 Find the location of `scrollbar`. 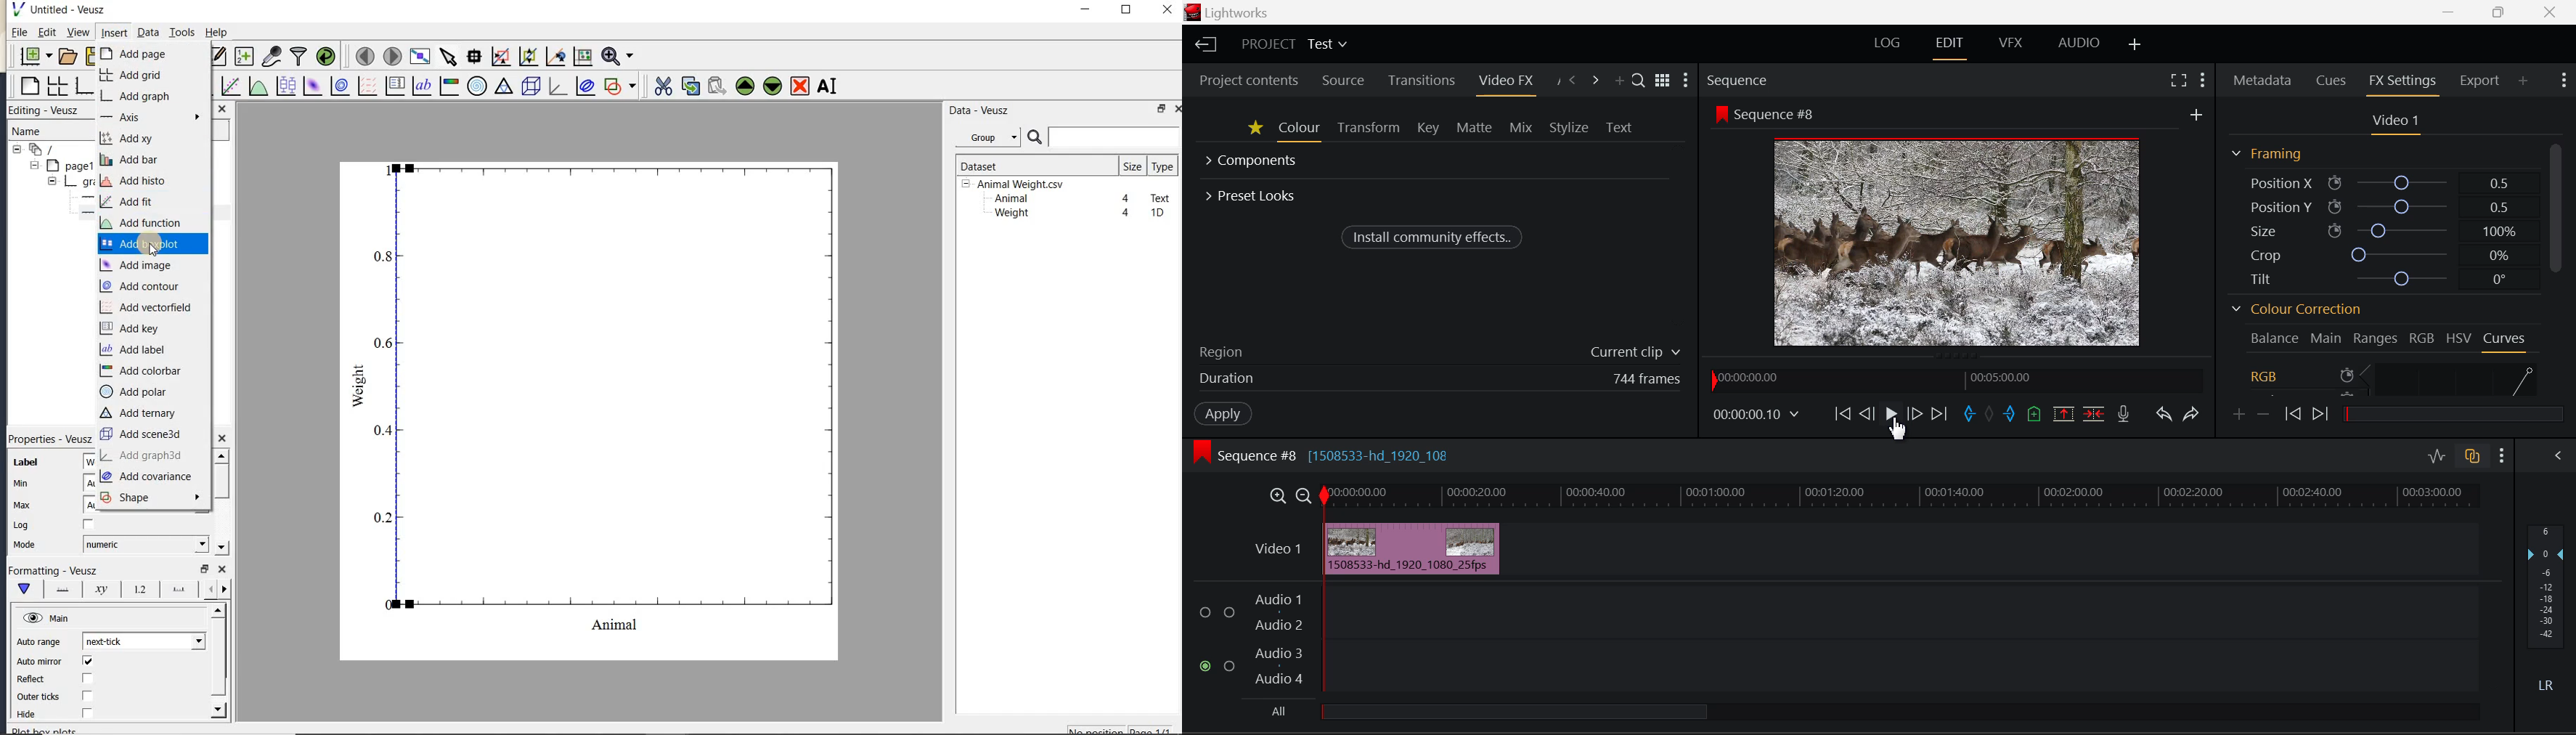

scrollbar is located at coordinates (220, 502).